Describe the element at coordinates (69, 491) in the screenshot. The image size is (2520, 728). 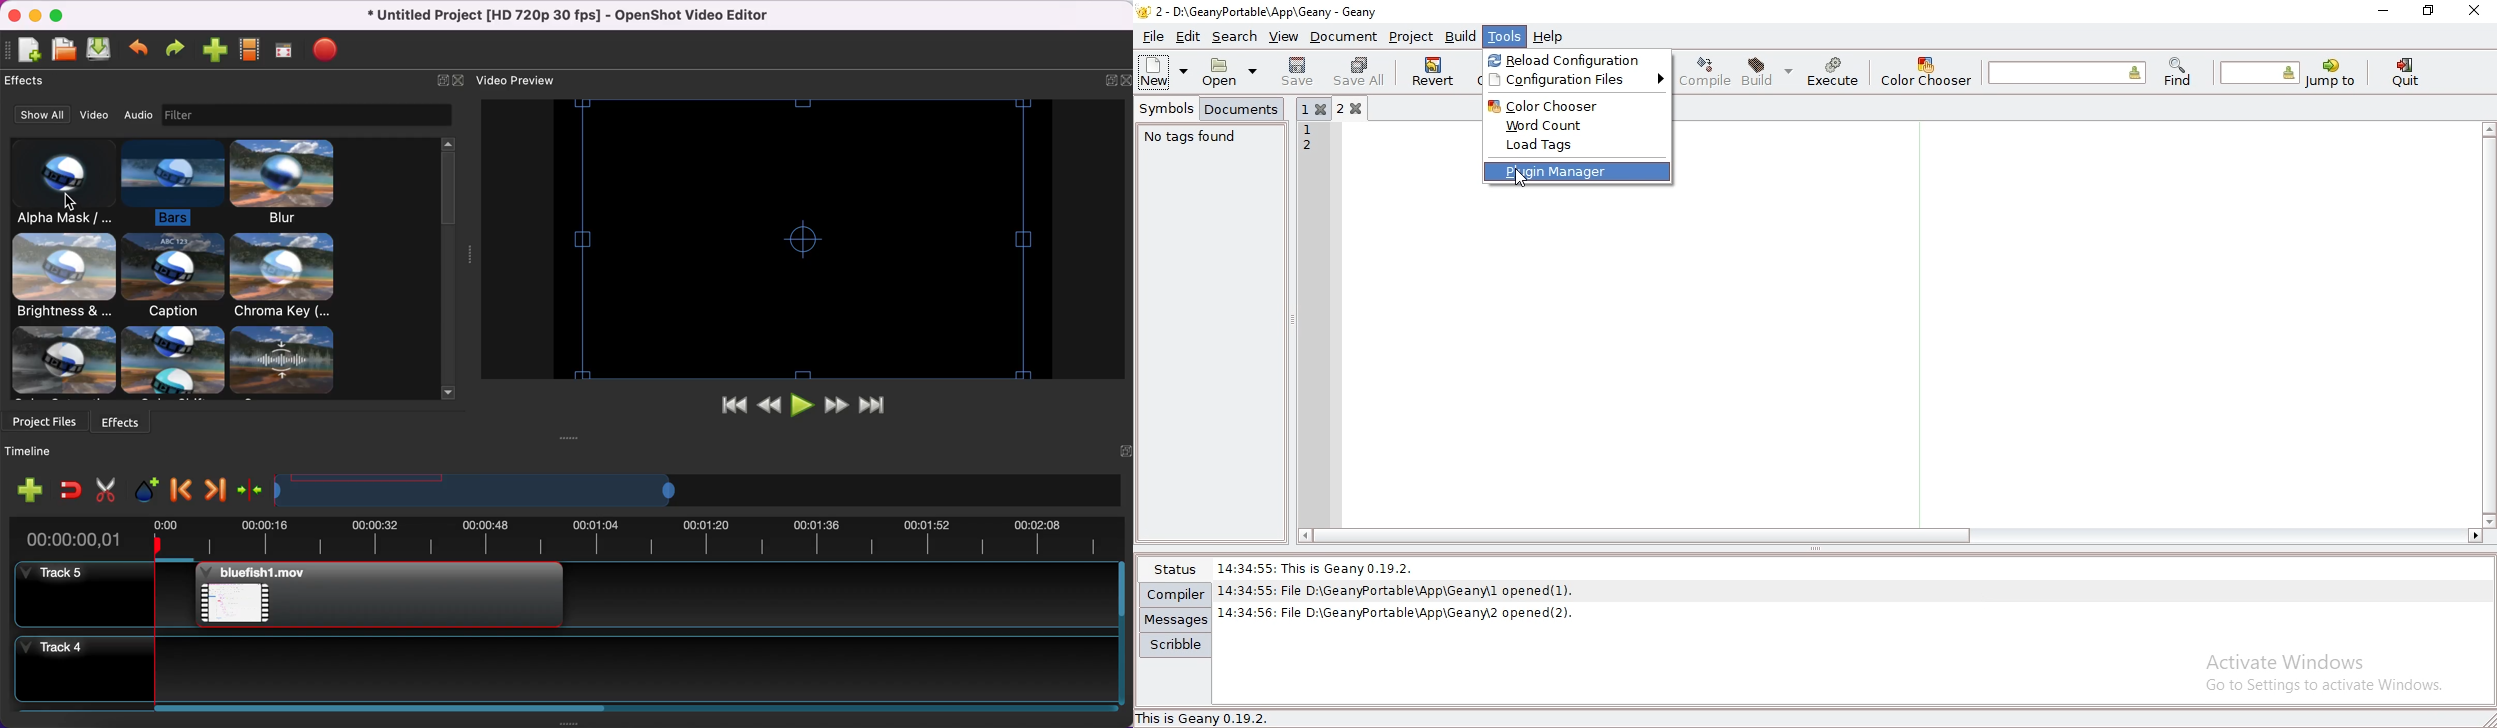
I see `enable snapping` at that location.